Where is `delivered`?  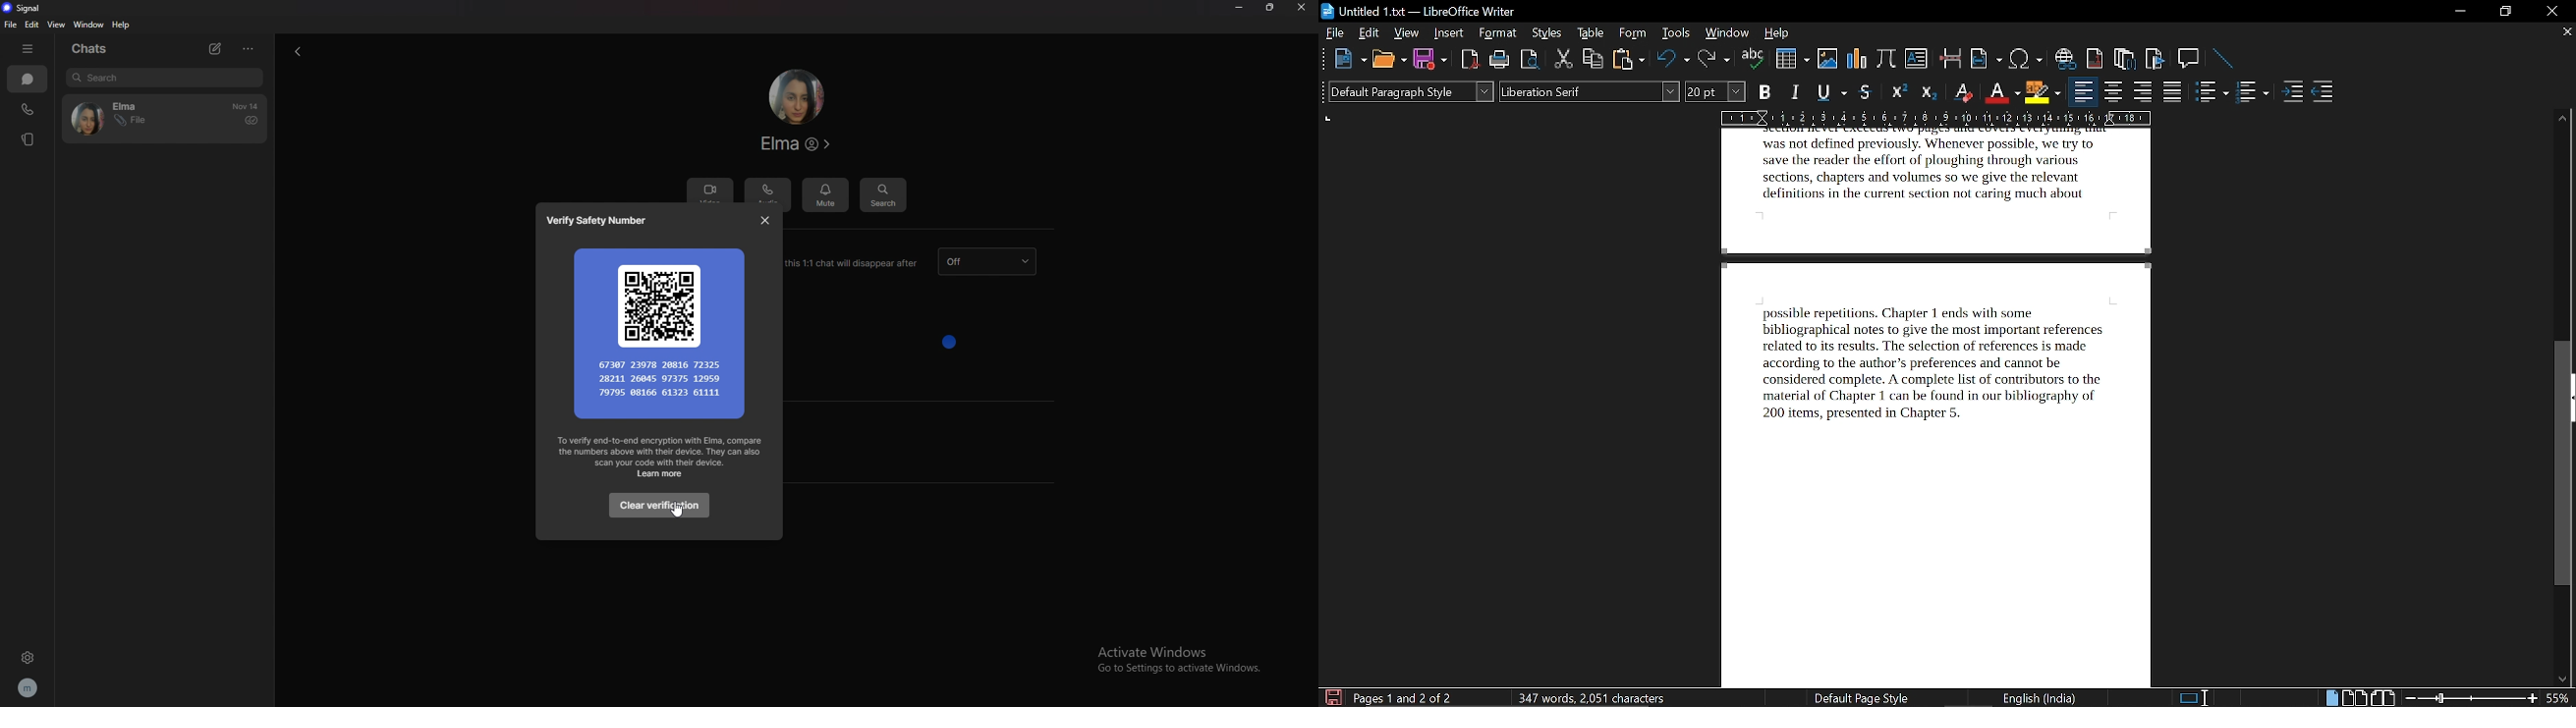 delivered is located at coordinates (251, 120).